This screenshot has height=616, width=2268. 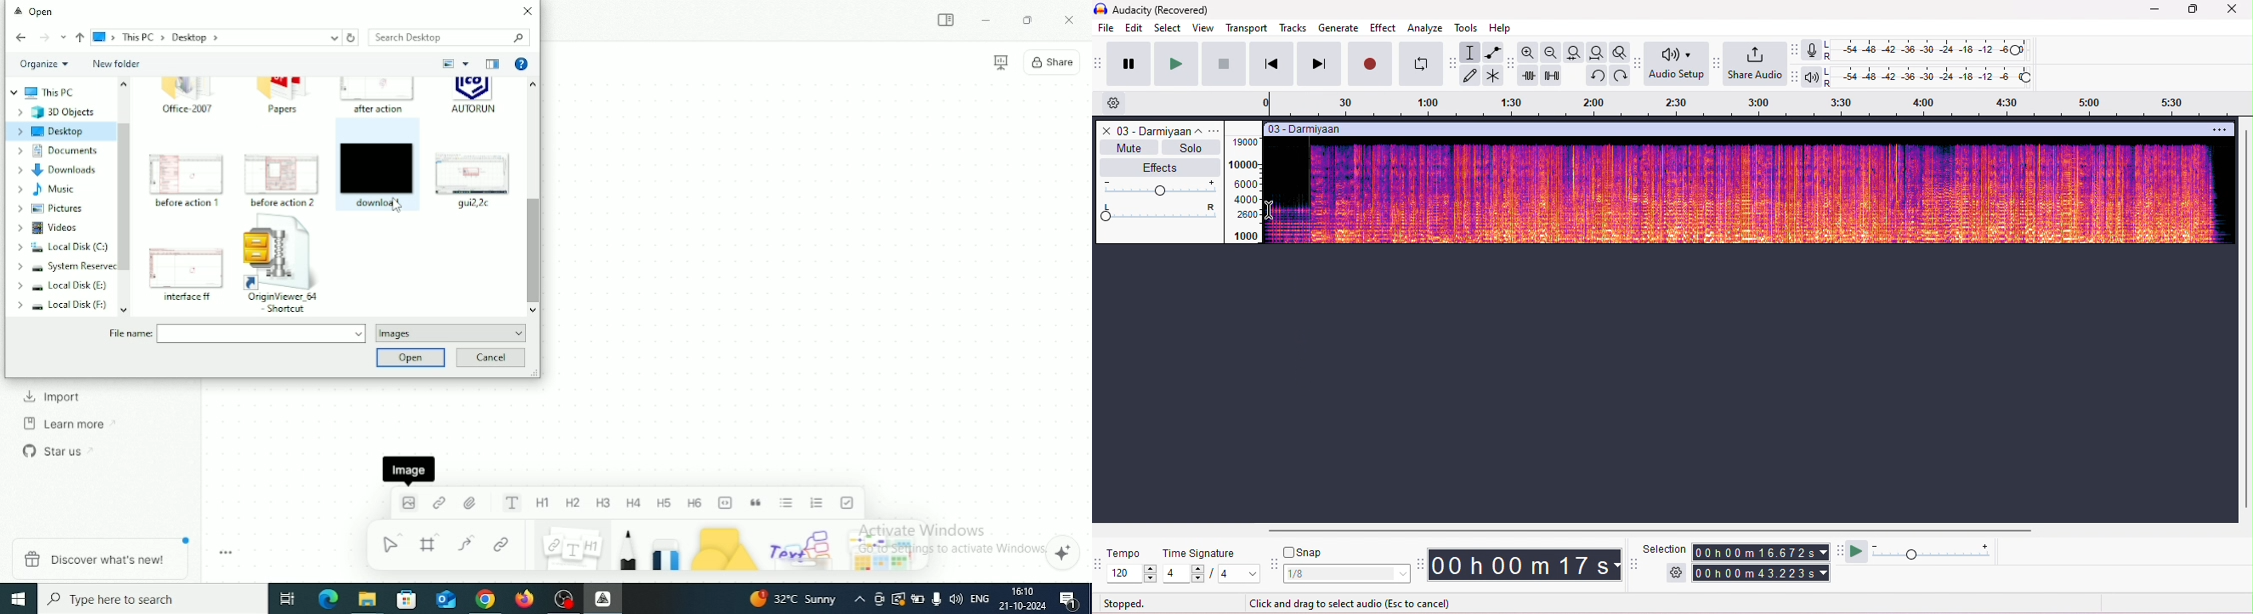 I want to click on record meter toolbar, so click(x=1796, y=49).